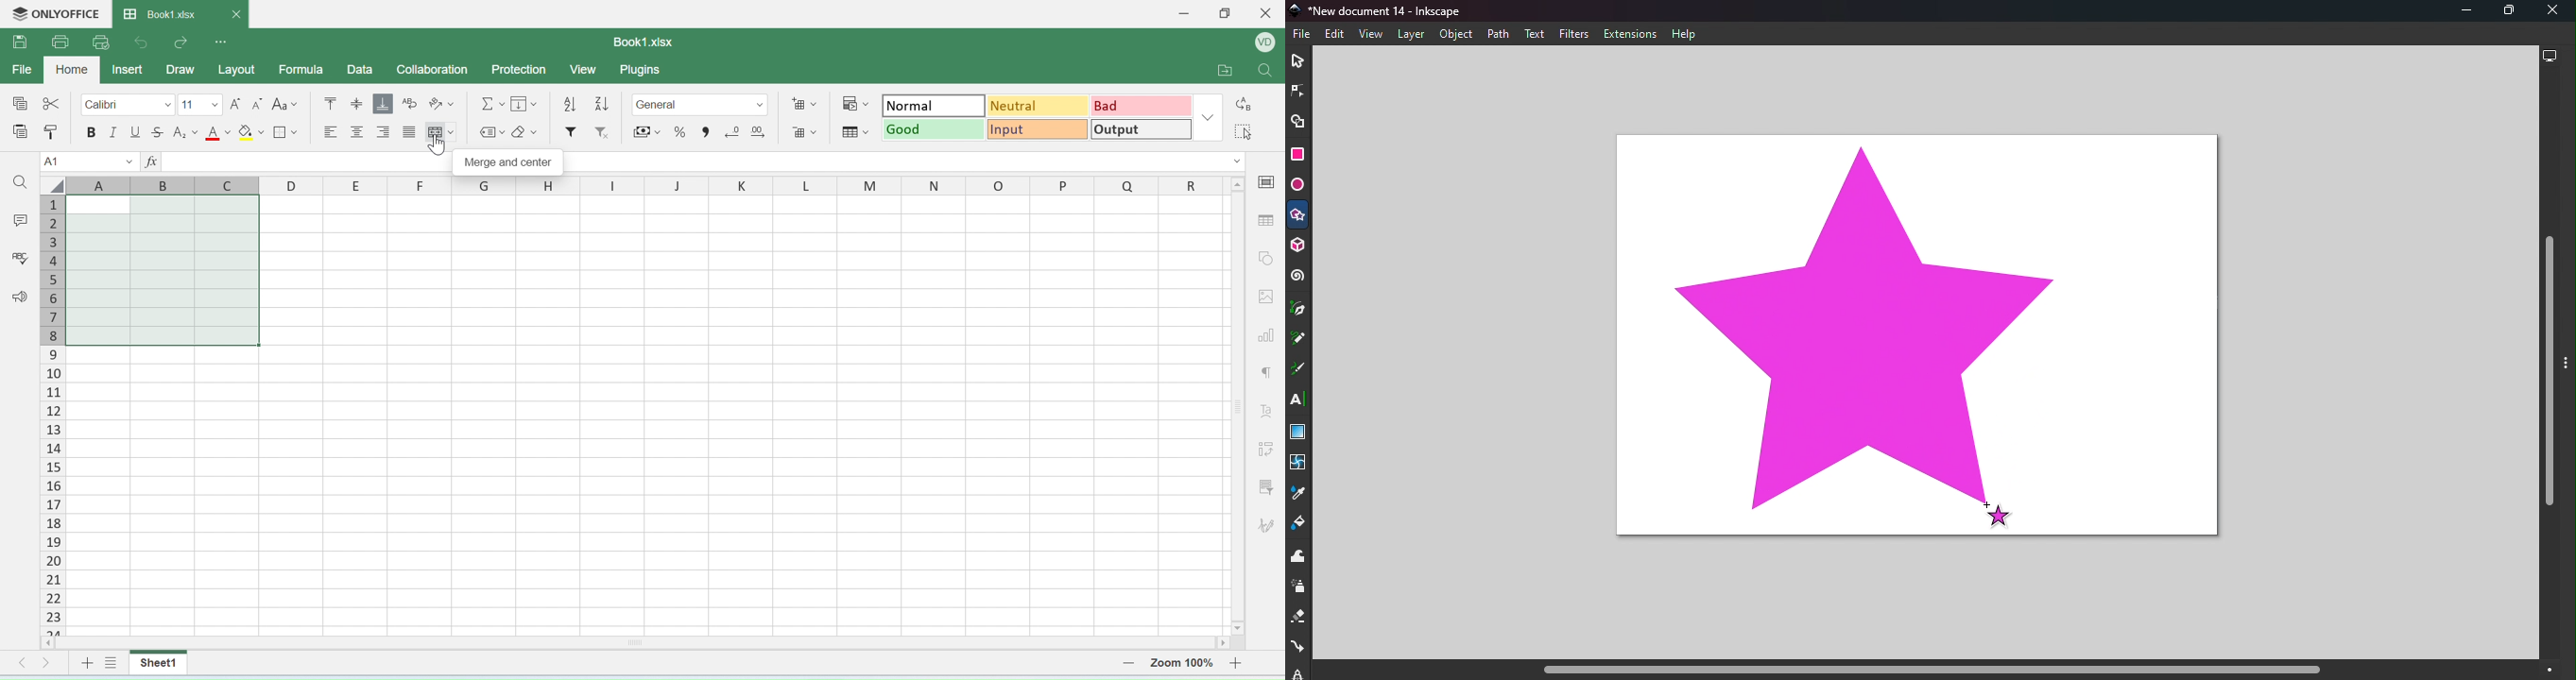 The image size is (2576, 700). I want to click on close, so click(1268, 13).